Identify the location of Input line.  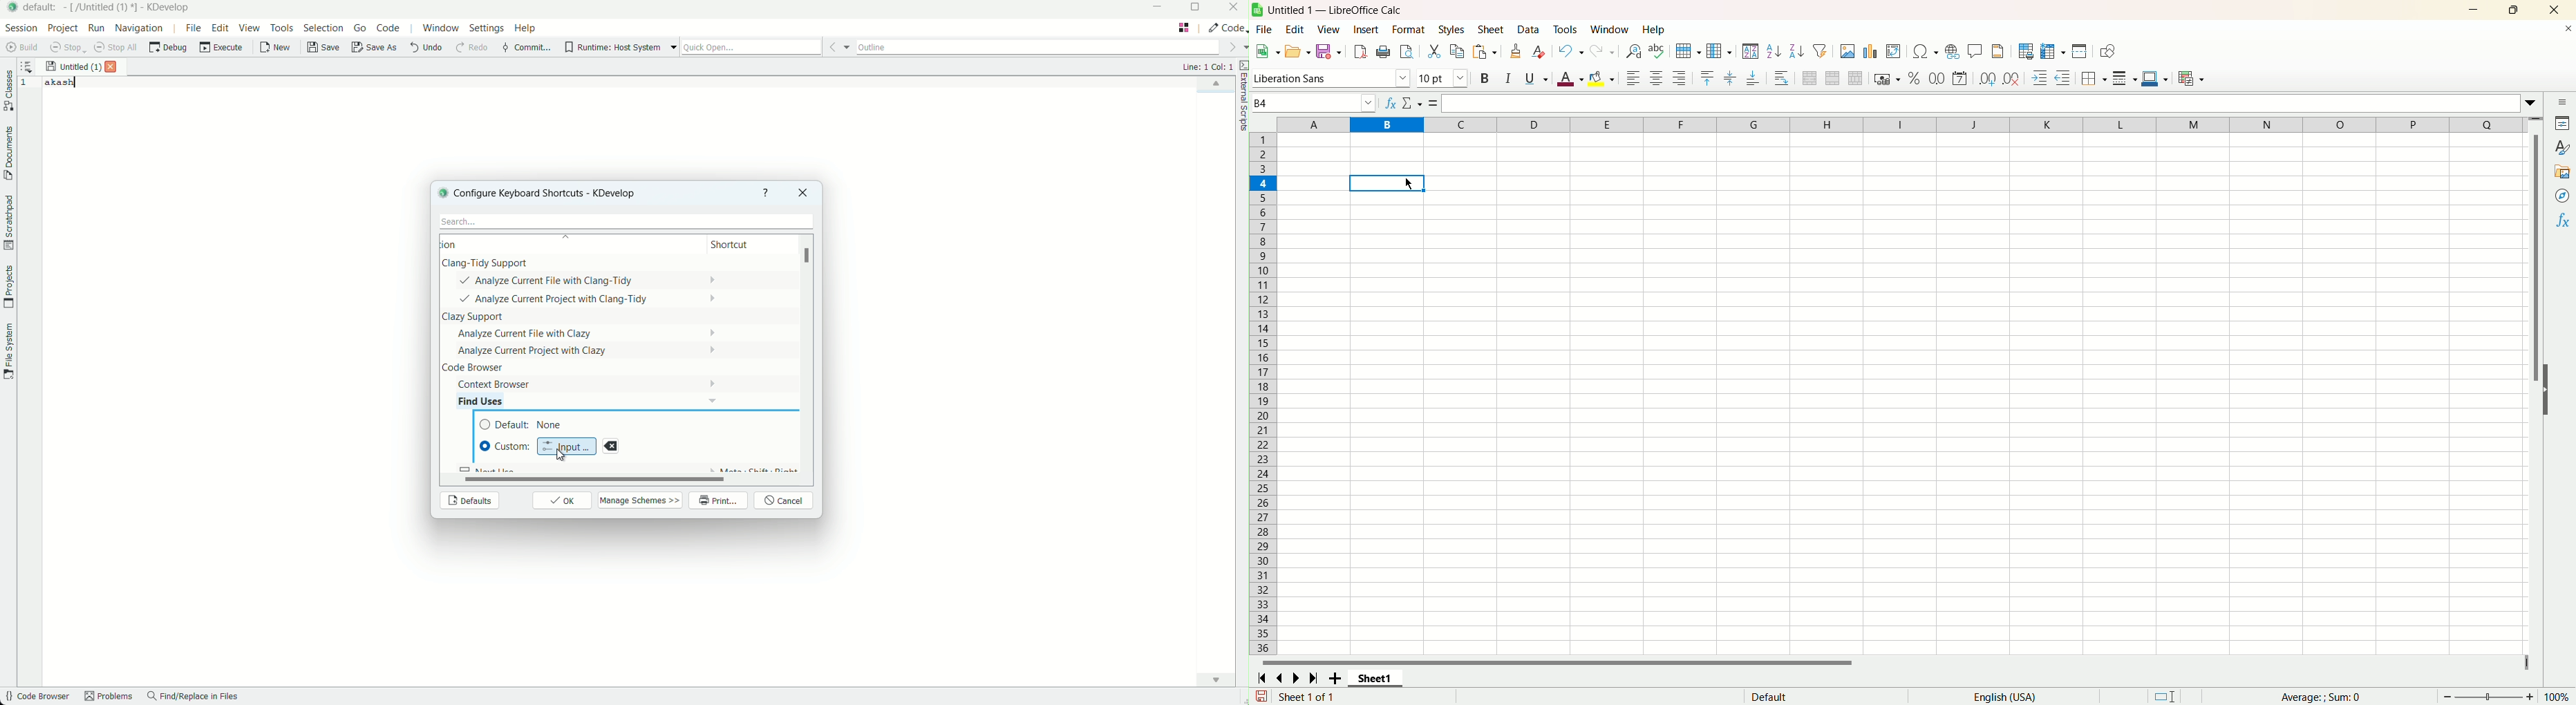
(1980, 102).